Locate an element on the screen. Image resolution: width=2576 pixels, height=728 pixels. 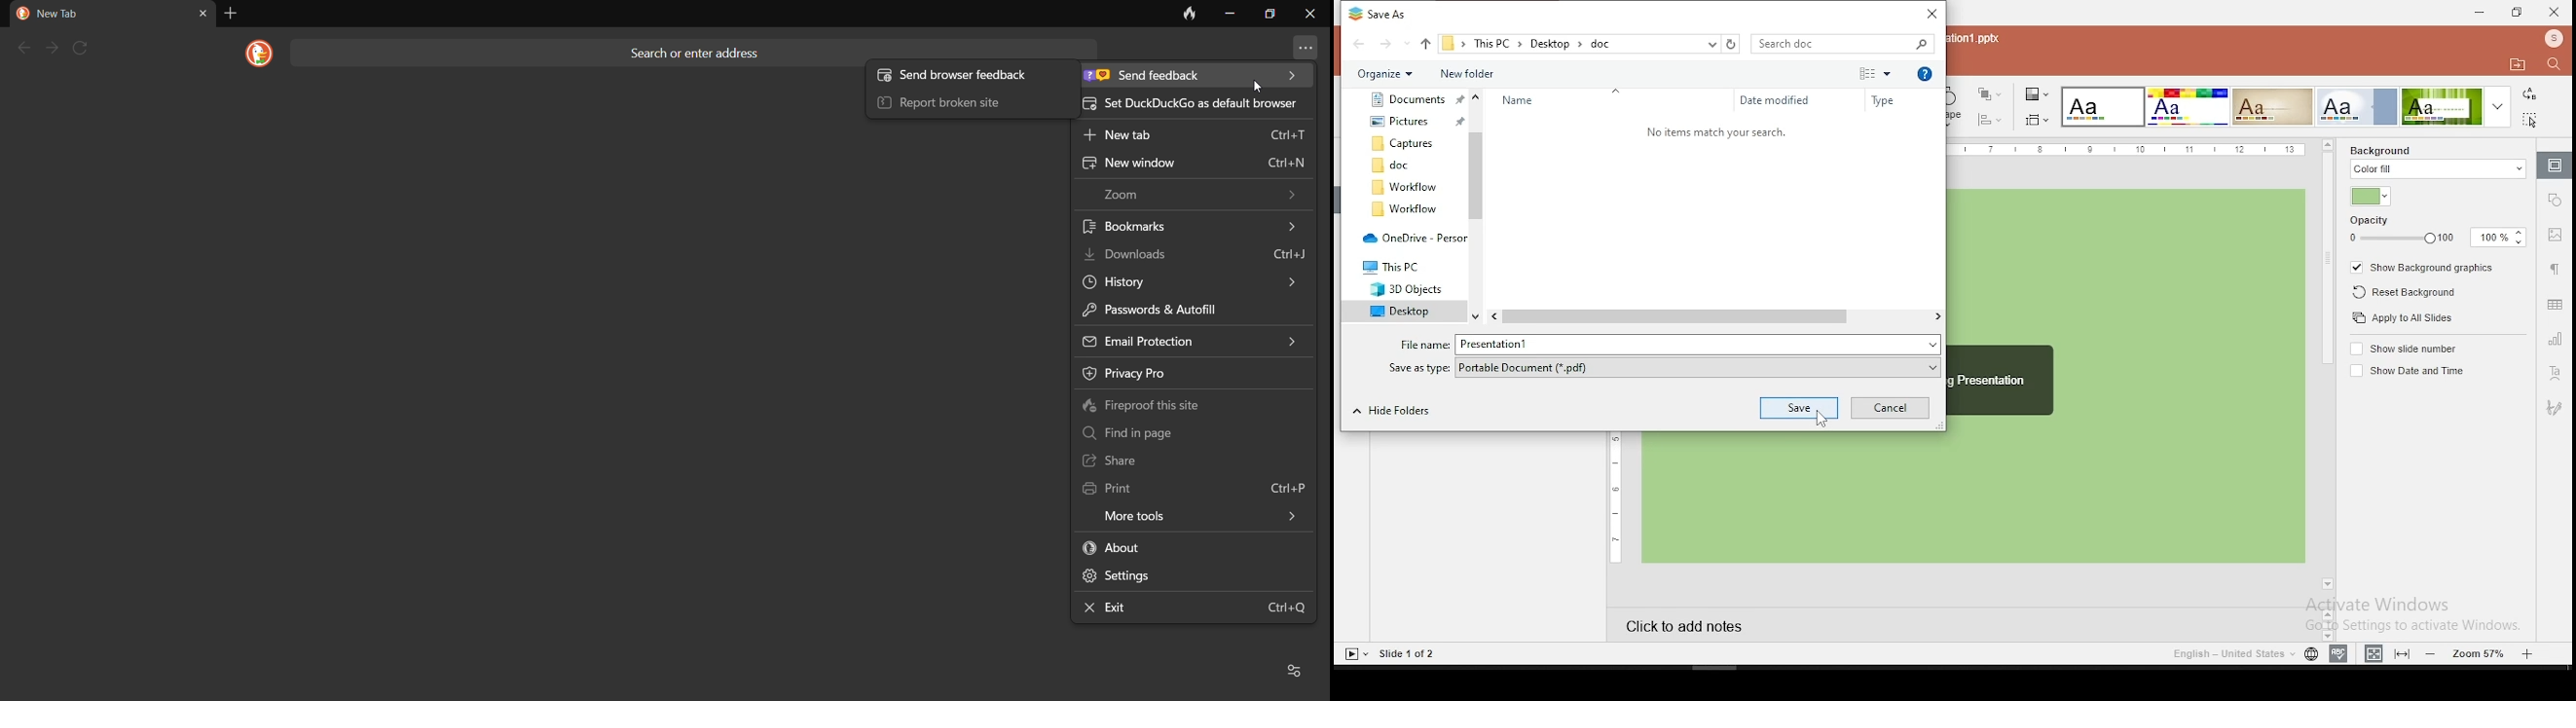
image settings is located at coordinates (2555, 237).